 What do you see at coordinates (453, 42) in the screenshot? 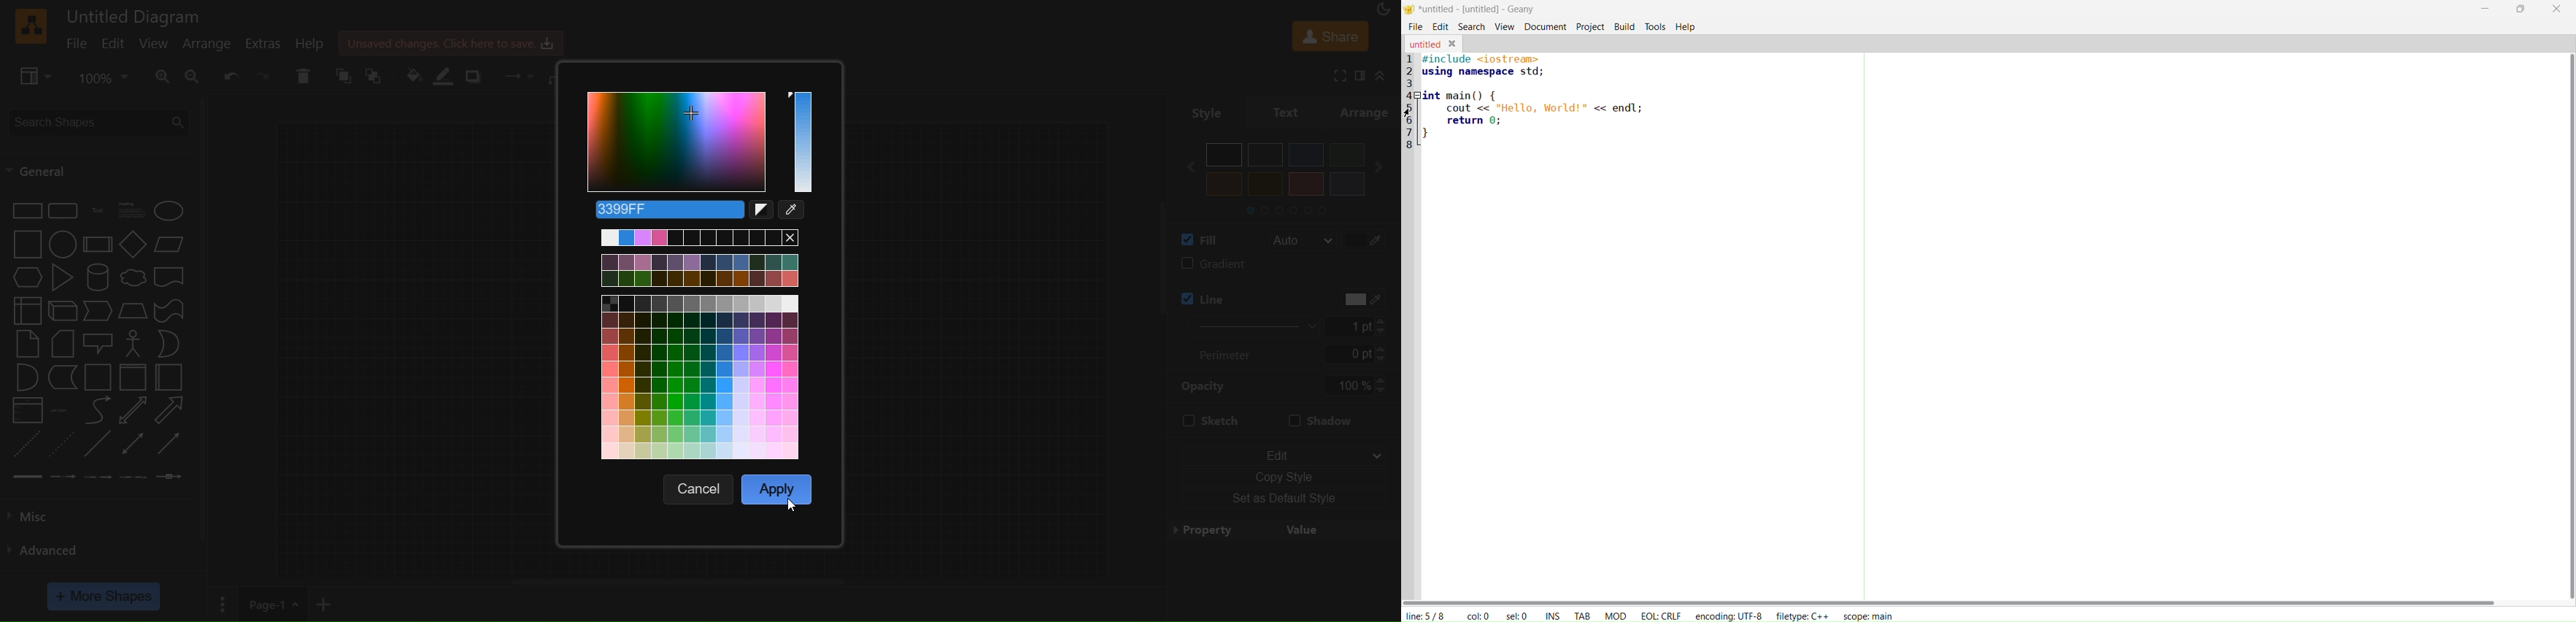
I see `click here to save` at bounding box center [453, 42].